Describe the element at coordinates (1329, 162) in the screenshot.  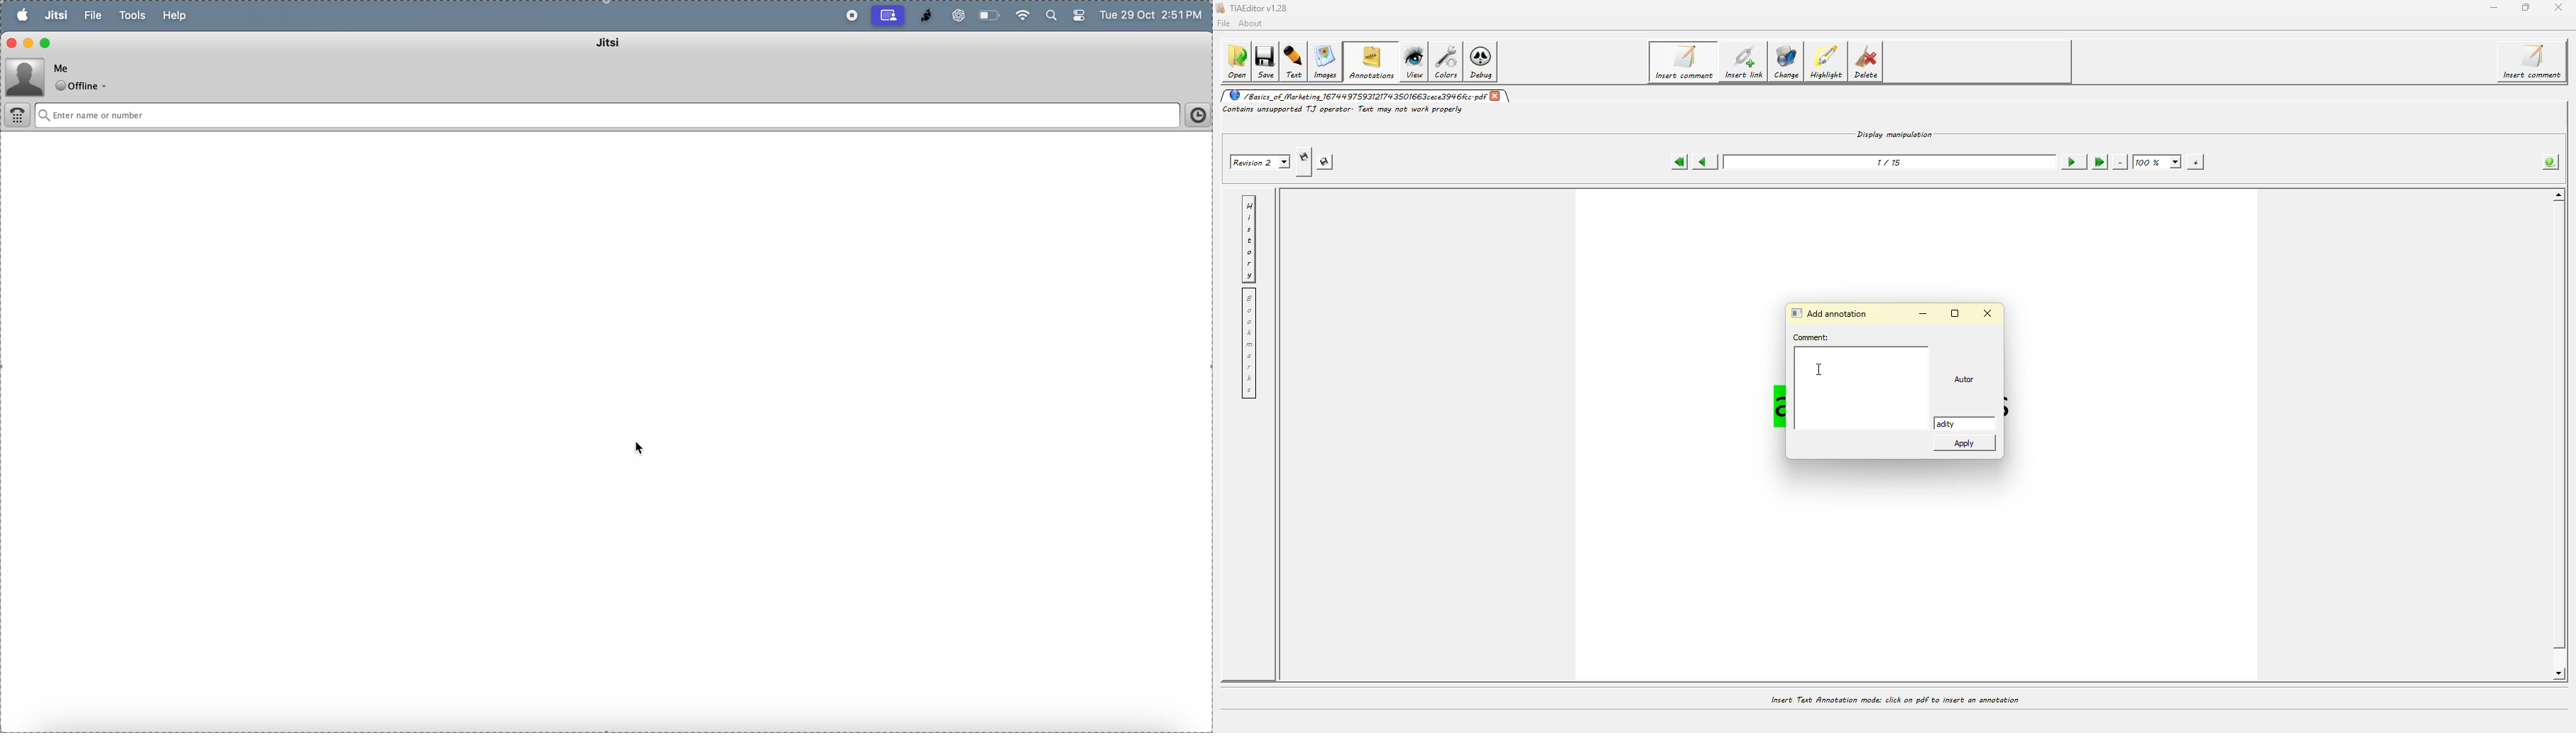
I see `saves this revision` at that location.